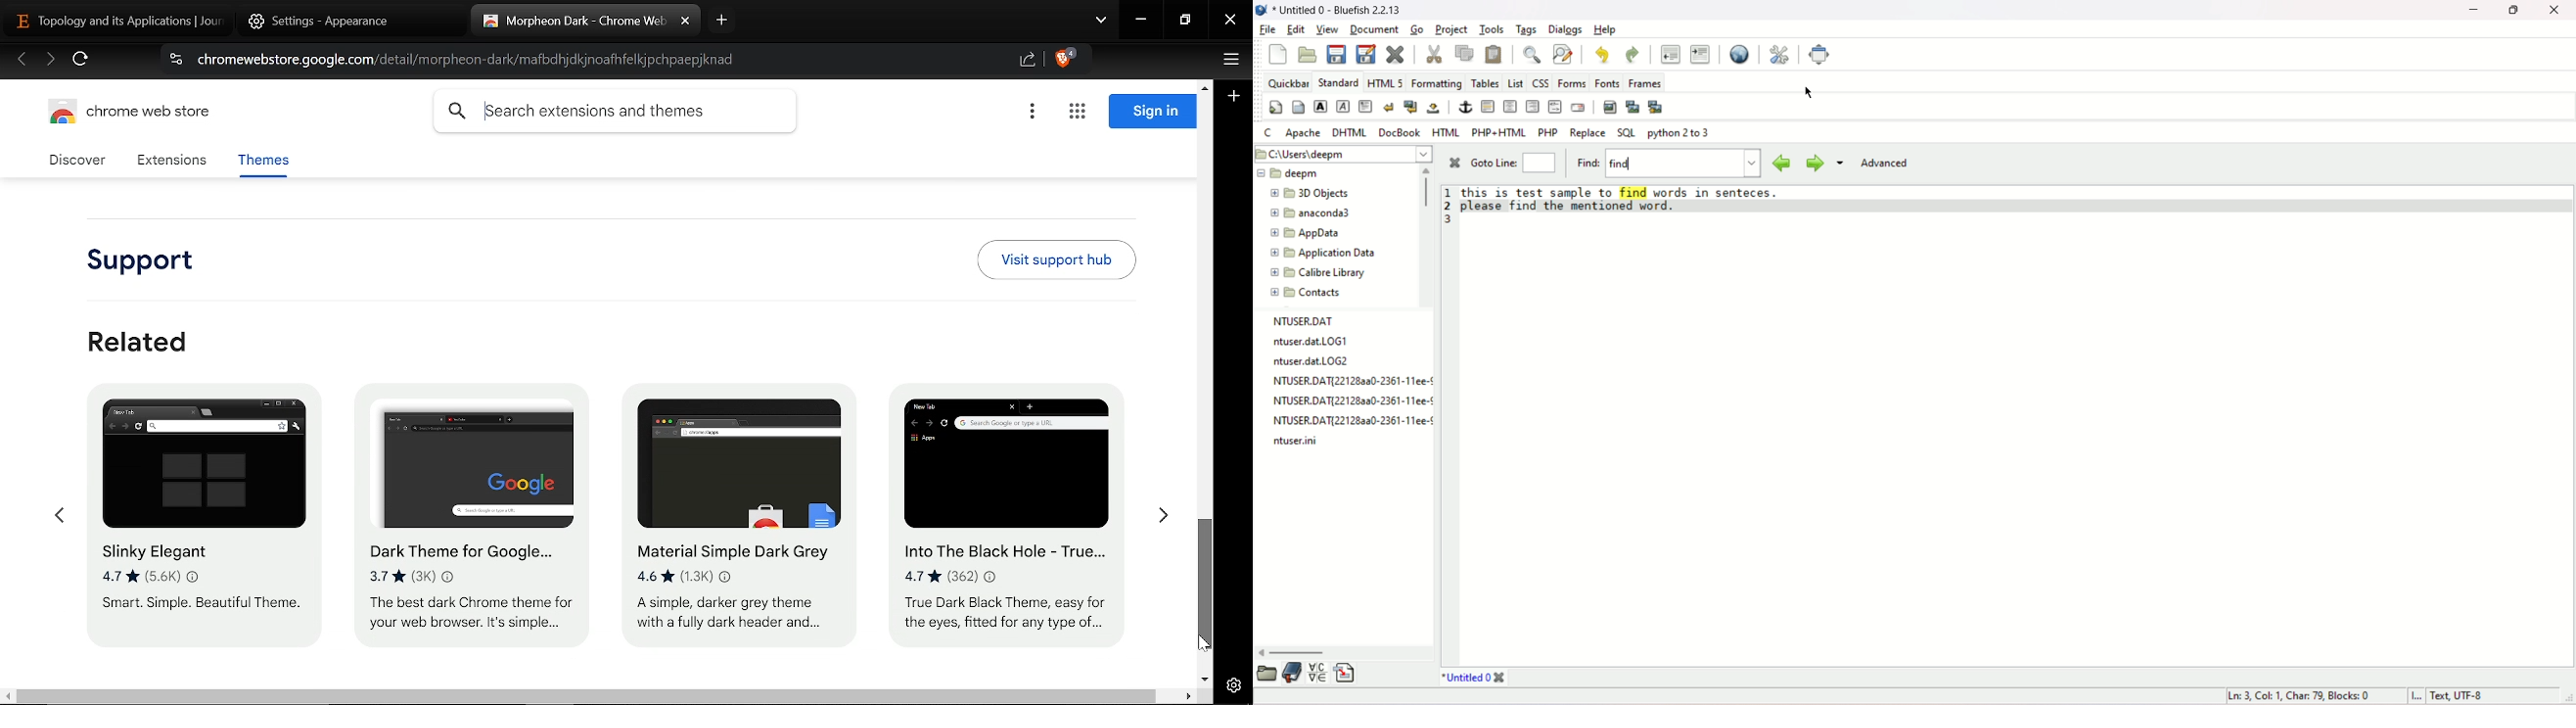  What do you see at coordinates (1669, 163) in the screenshot?
I see `find` at bounding box center [1669, 163].